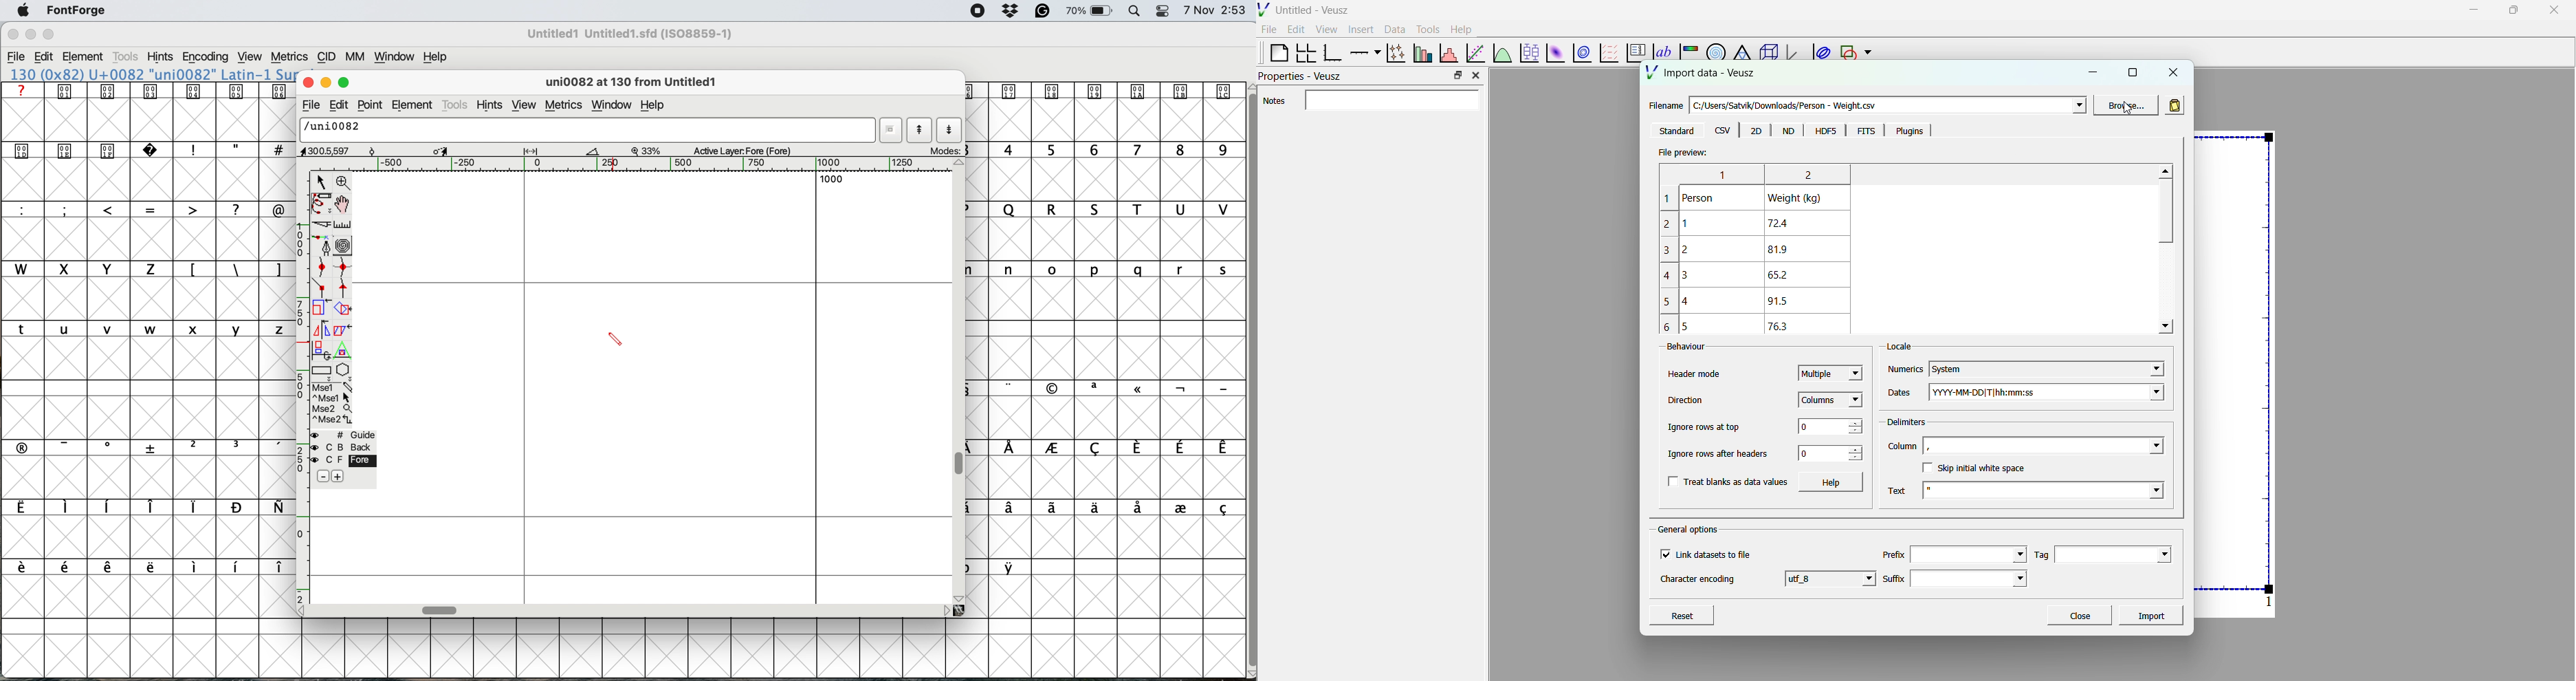 Image resolution: width=2576 pixels, height=700 pixels. I want to click on tools, so click(1426, 29).